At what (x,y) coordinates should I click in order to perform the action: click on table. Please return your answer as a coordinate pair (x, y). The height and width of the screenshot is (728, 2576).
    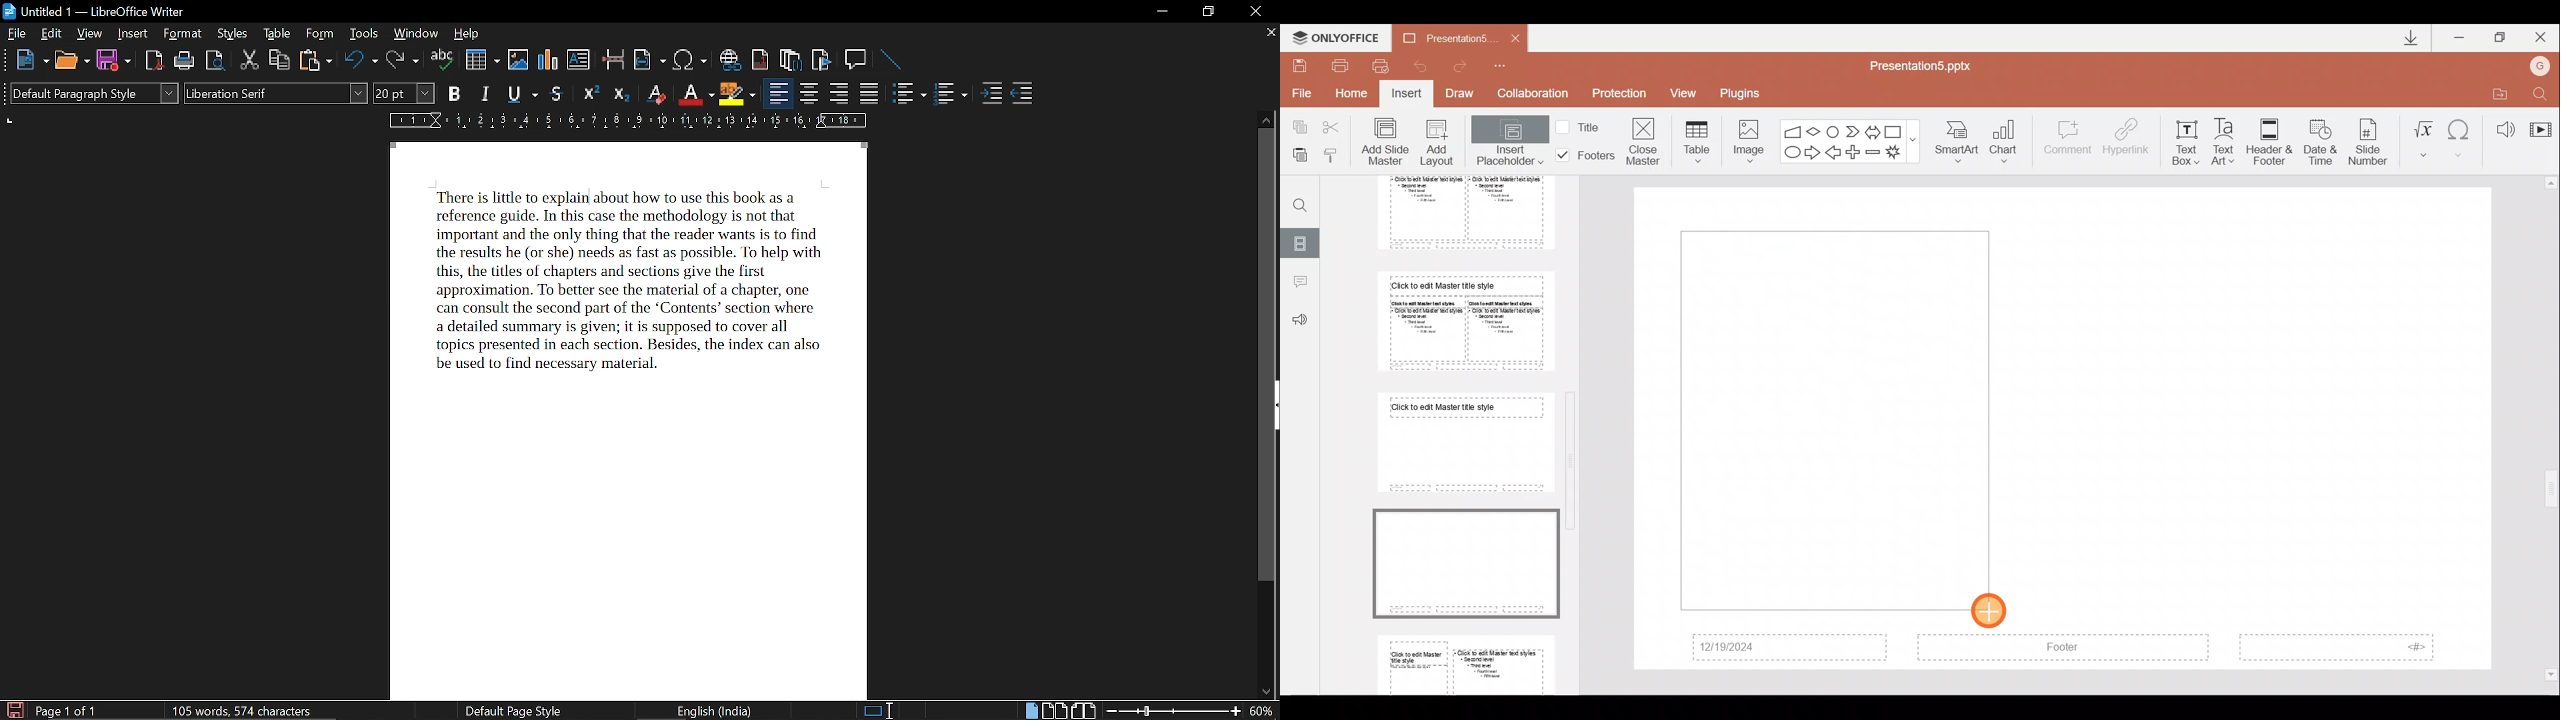
    Looking at the image, I should click on (276, 34).